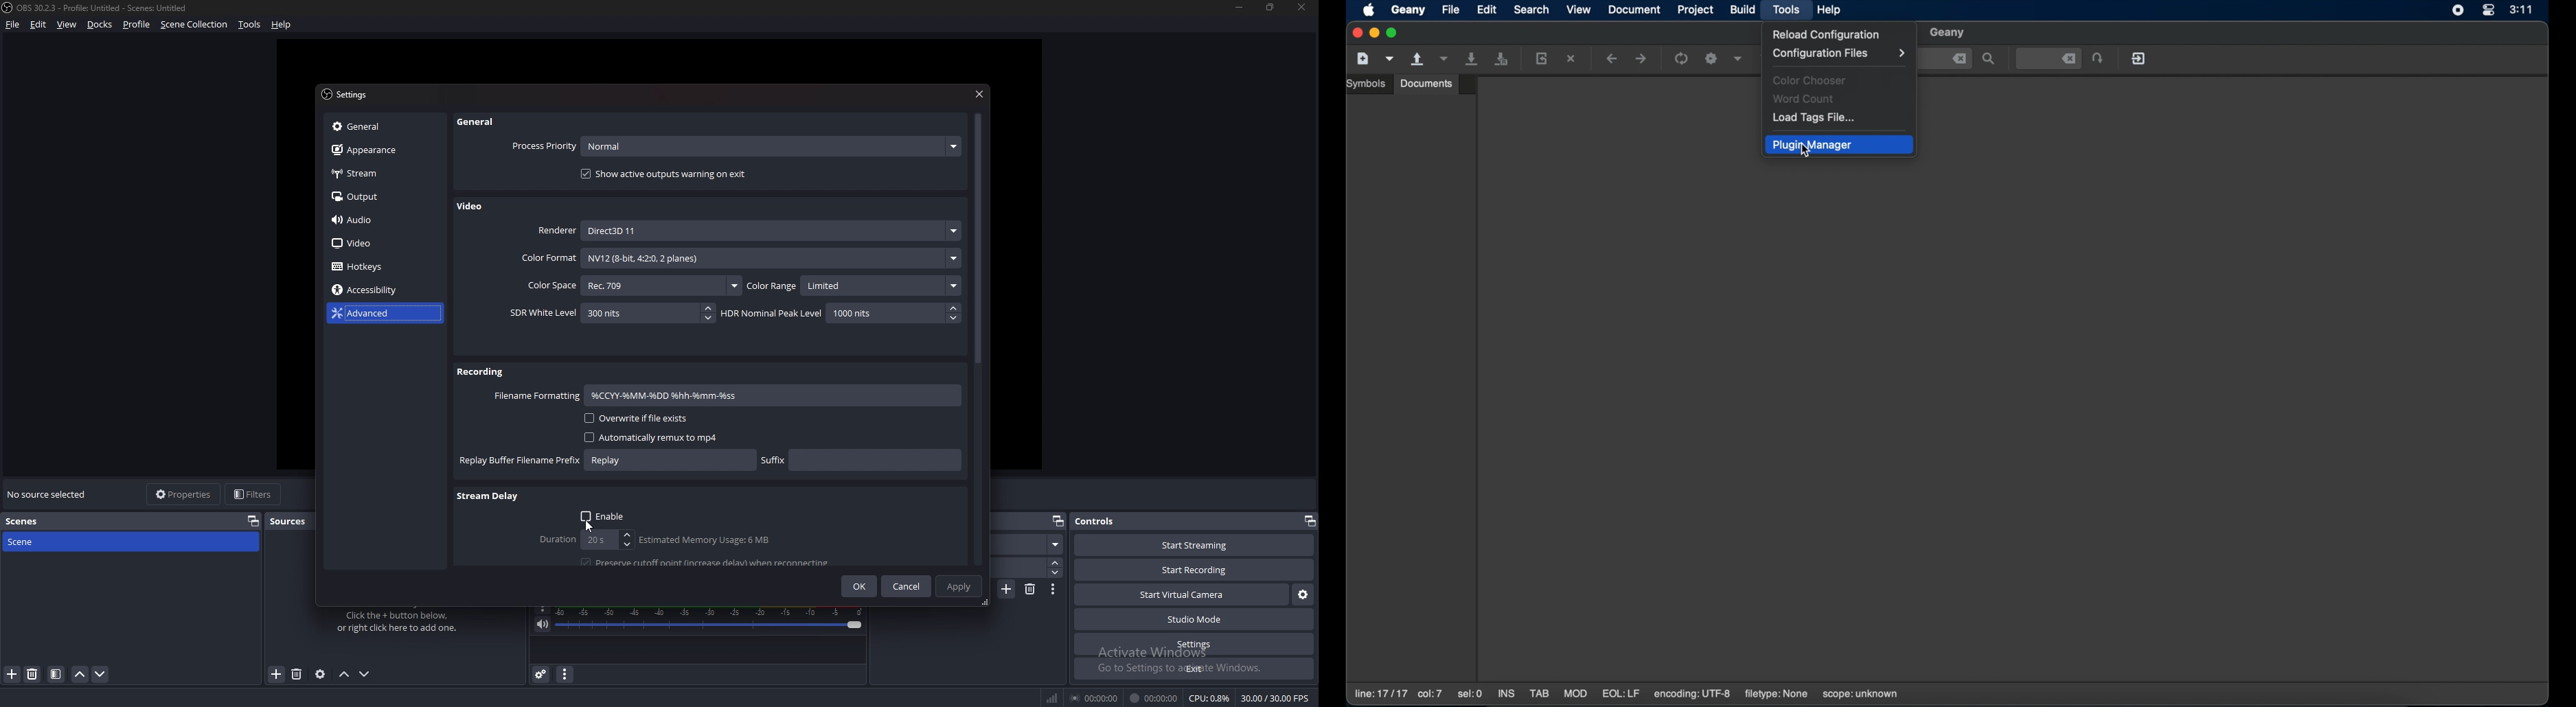 This screenshot has height=728, width=2576. What do you see at coordinates (635, 419) in the screenshot?
I see `Overwrite if file exists` at bounding box center [635, 419].